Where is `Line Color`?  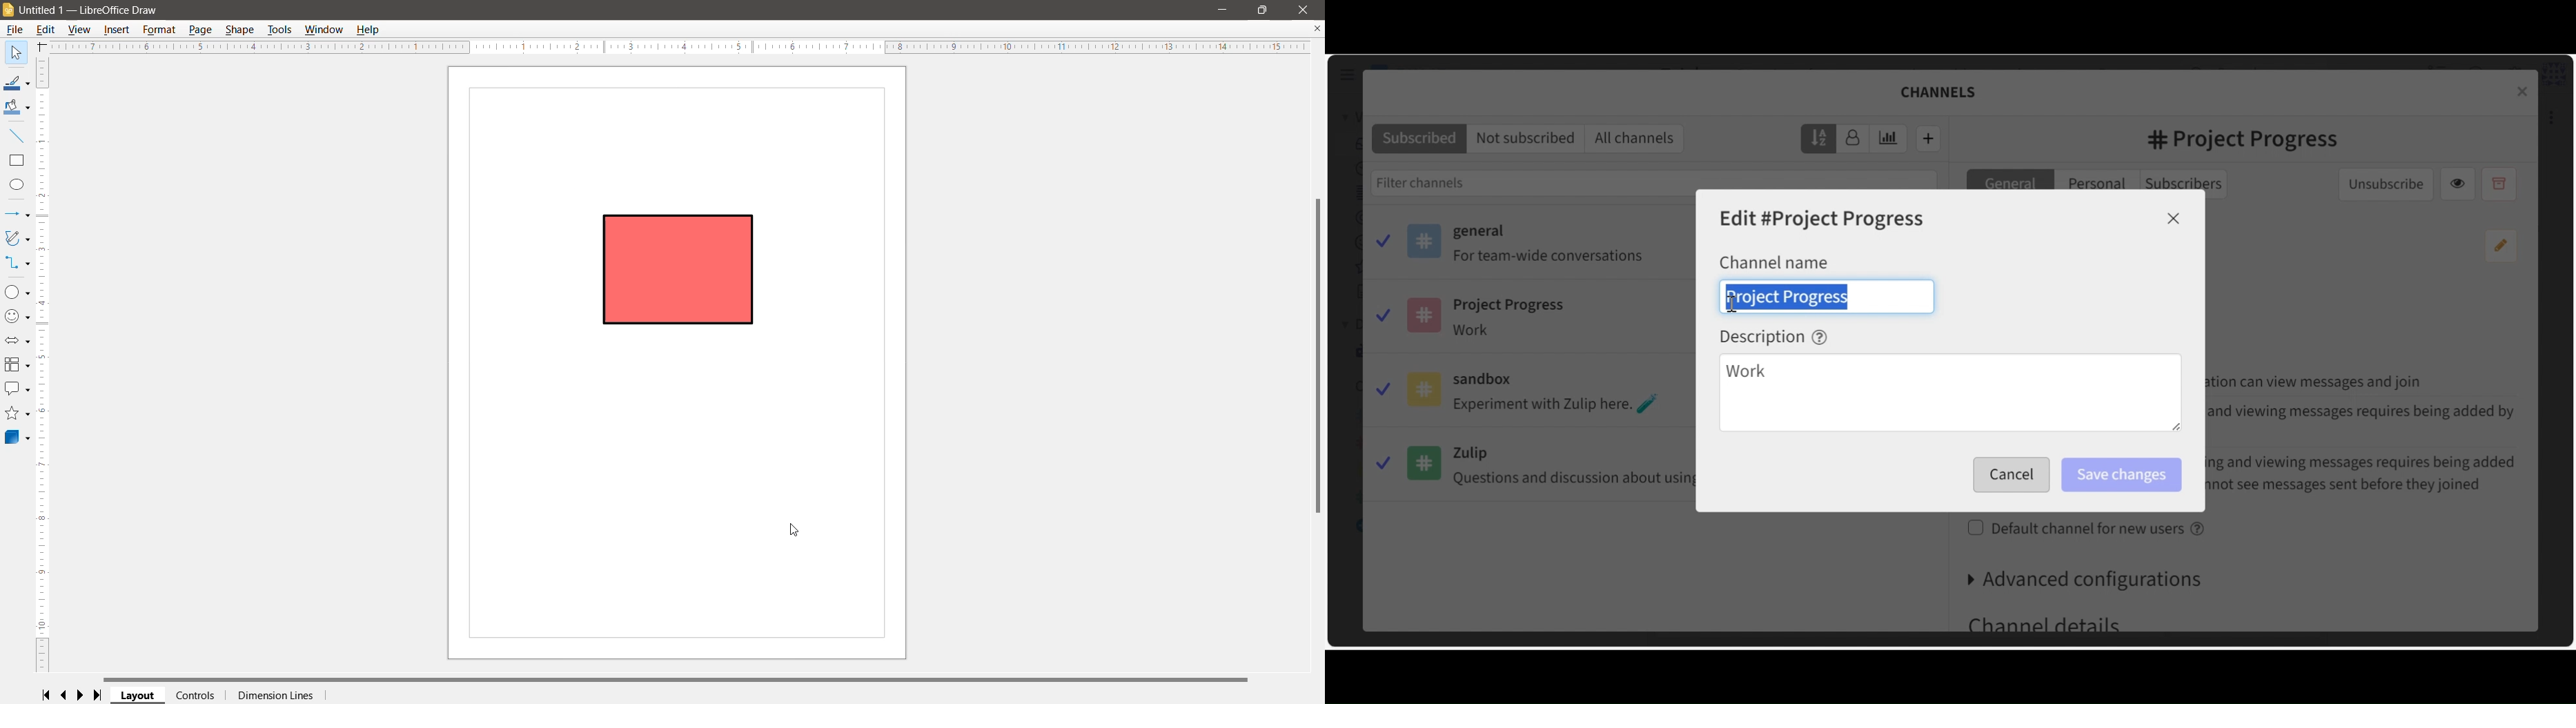
Line Color is located at coordinates (17, 84).